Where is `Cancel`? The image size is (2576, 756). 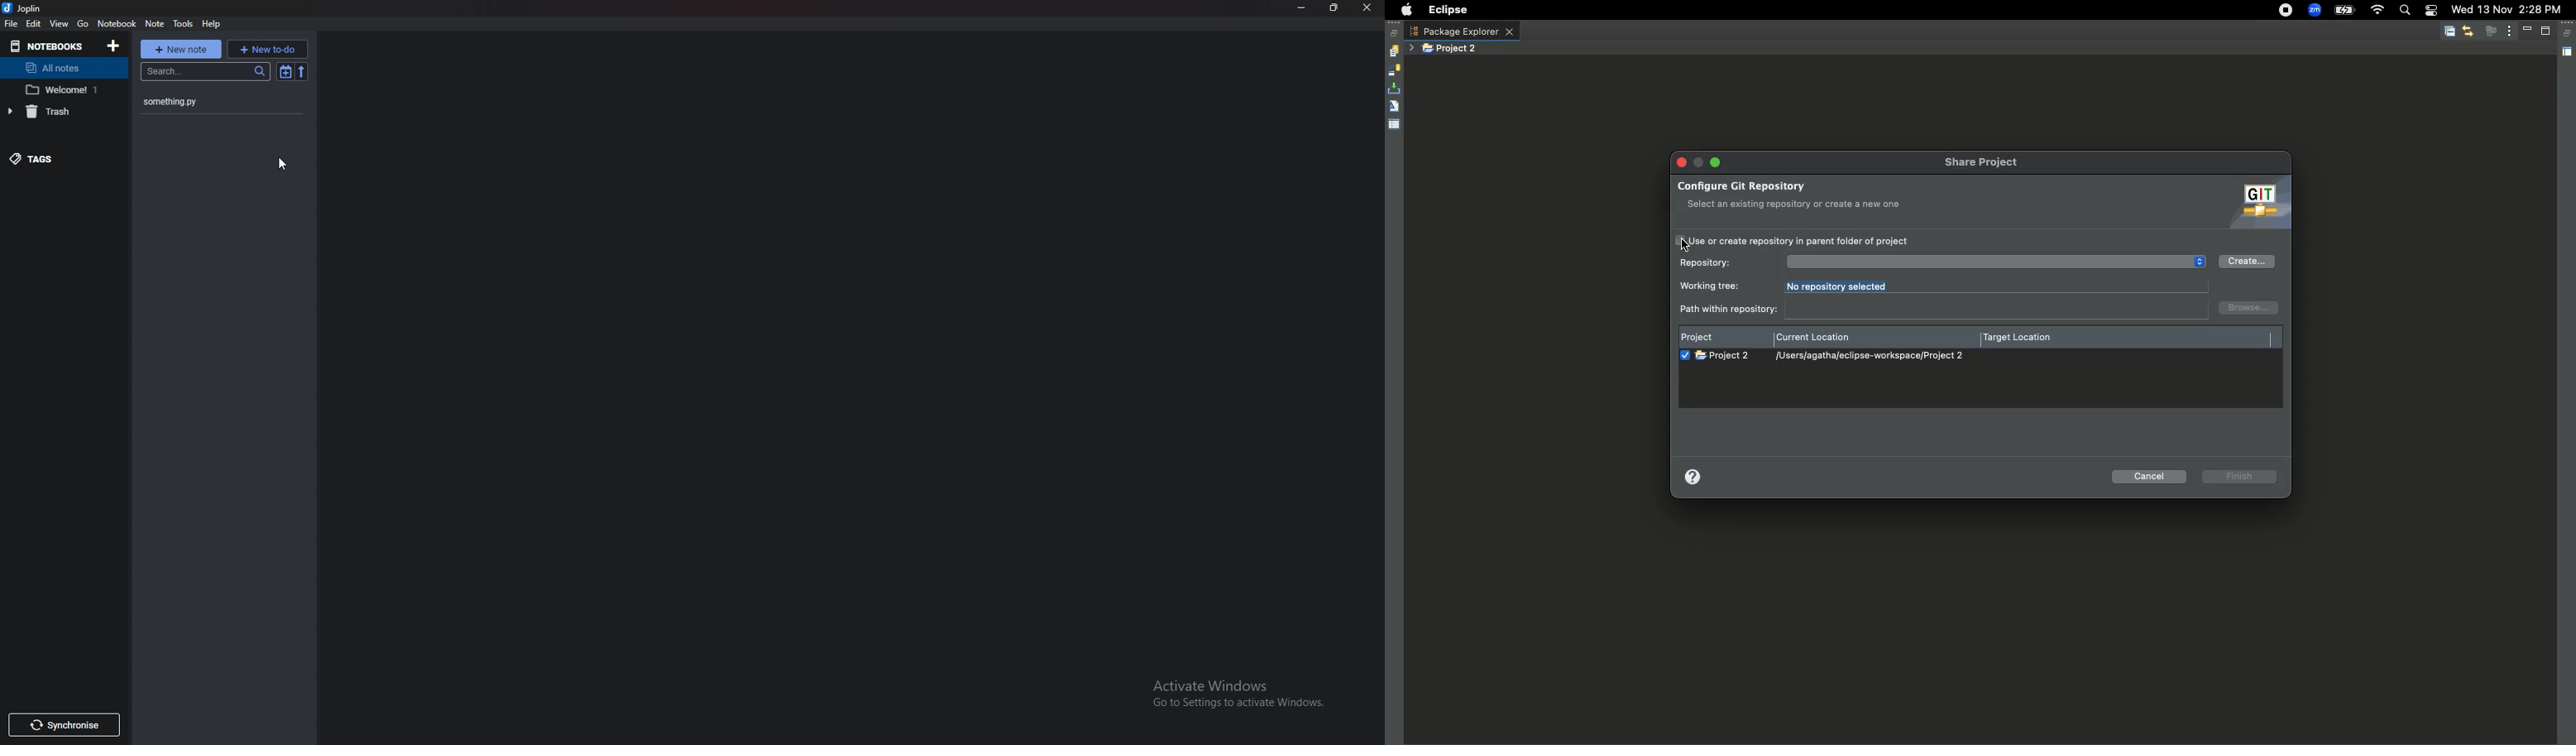 Cancel is located at coordinates (2151, 478).